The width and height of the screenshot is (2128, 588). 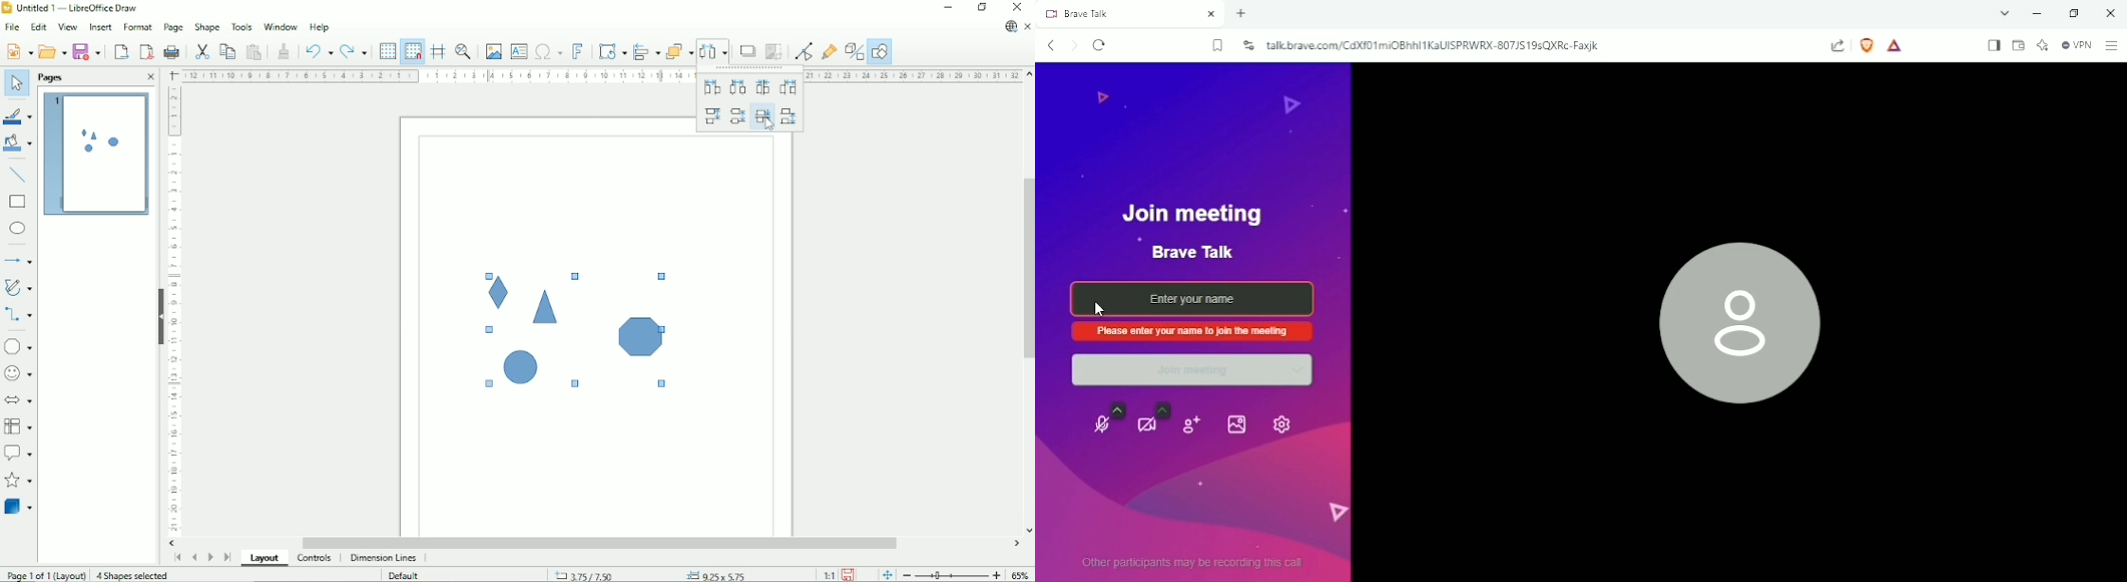 What do you see at coordinates (848, 574) in the screenshot?
I see `Save` at bounding box center [848, 574].